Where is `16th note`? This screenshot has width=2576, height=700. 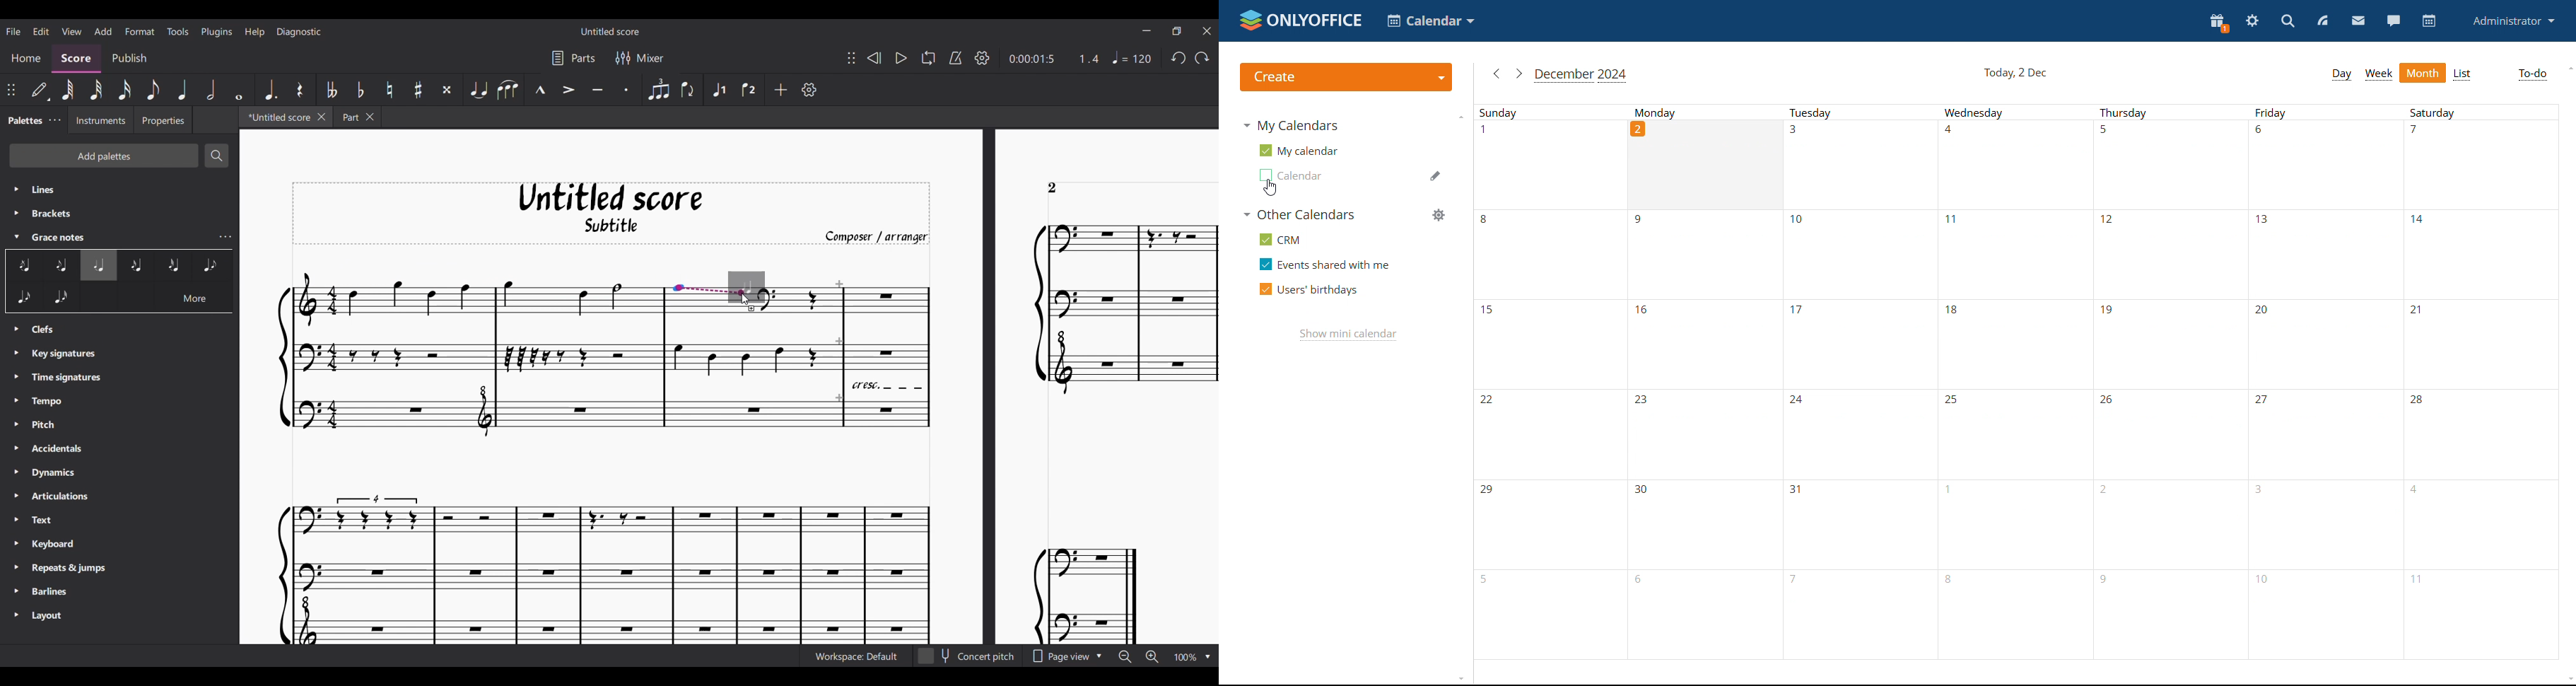
16th note is located at coordinates (124, 90).